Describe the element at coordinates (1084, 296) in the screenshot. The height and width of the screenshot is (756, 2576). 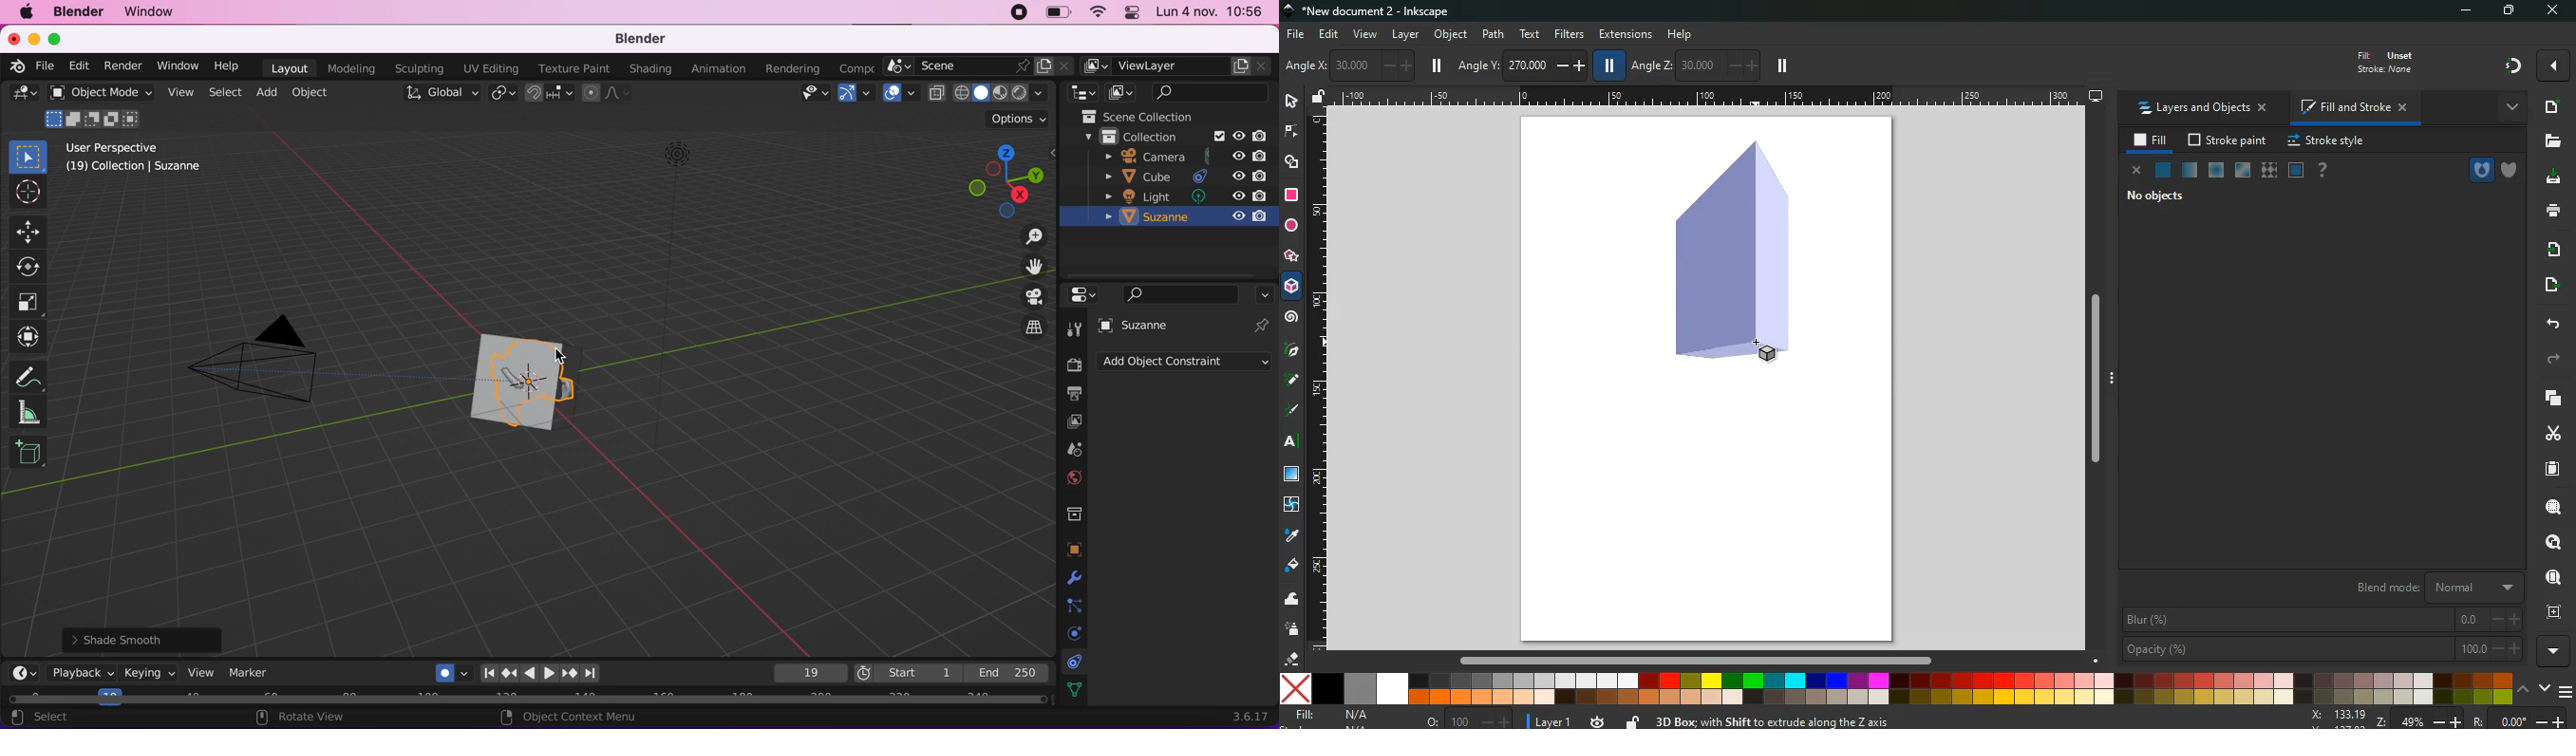
I see `editor type` at that location.